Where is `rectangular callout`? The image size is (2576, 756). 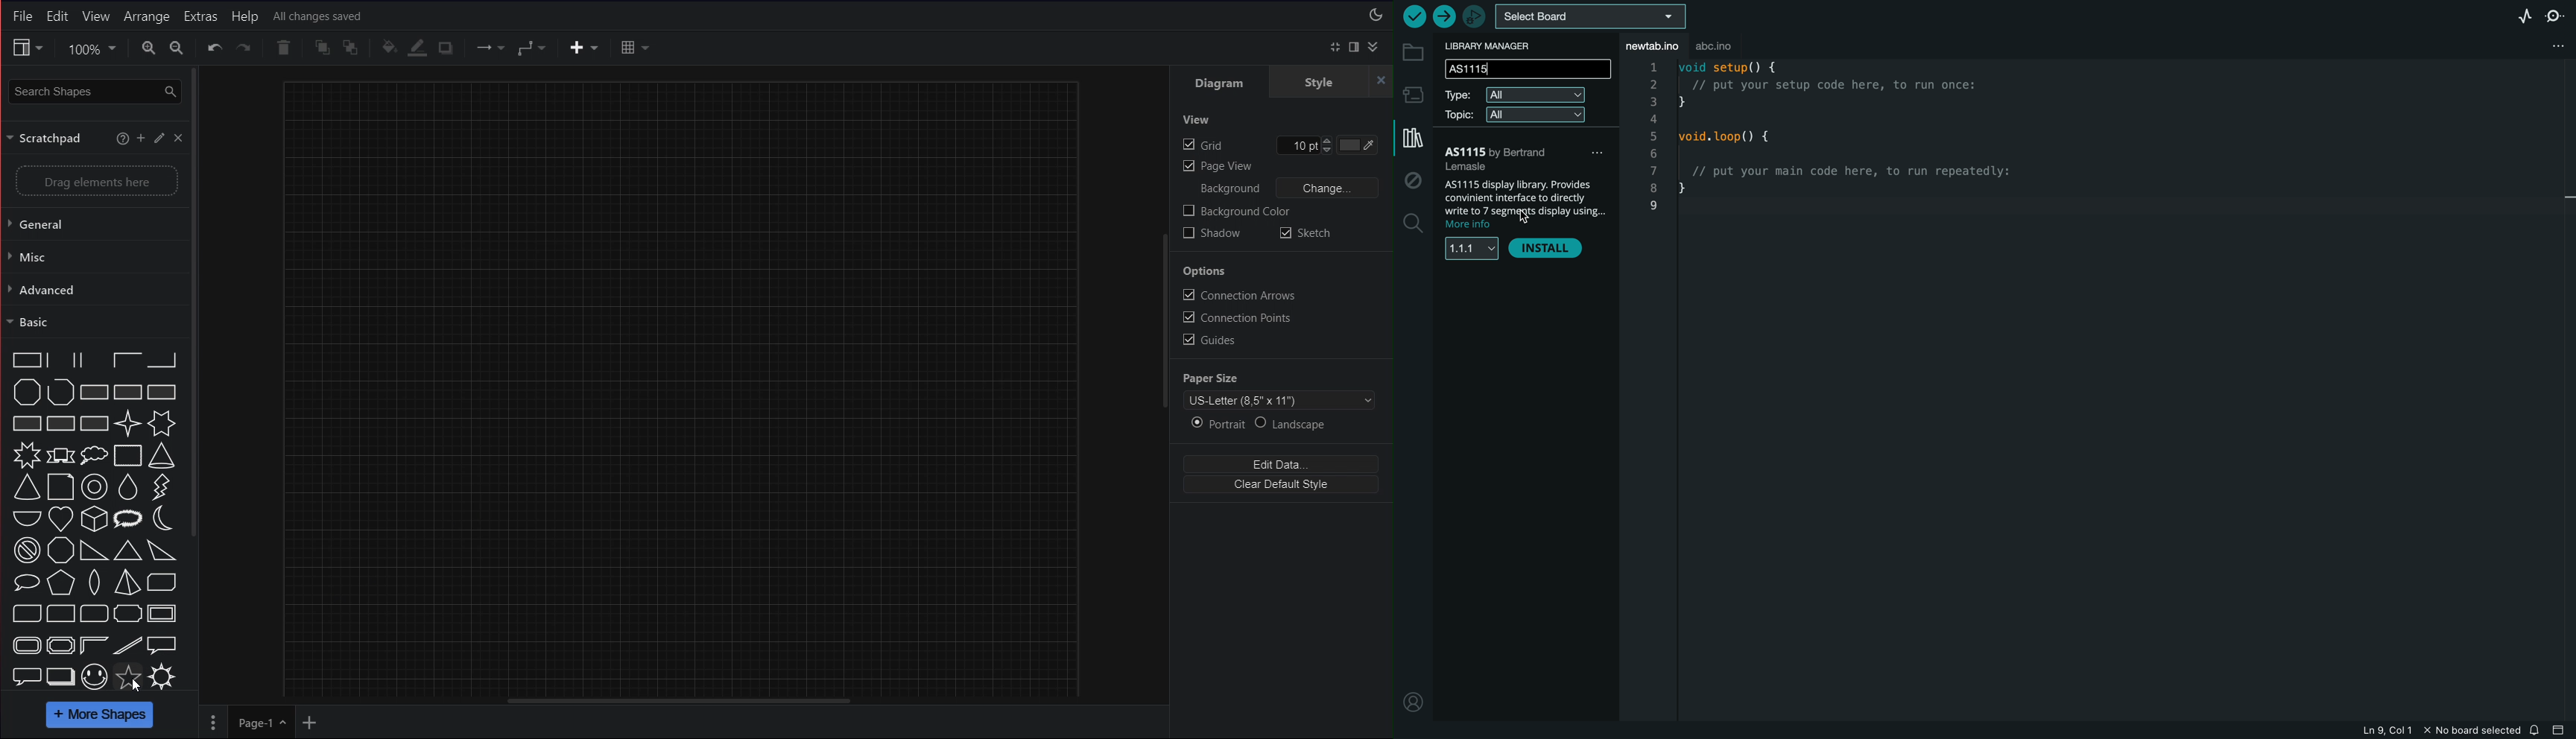 rectangular callout is located at coordinates (162, 645).